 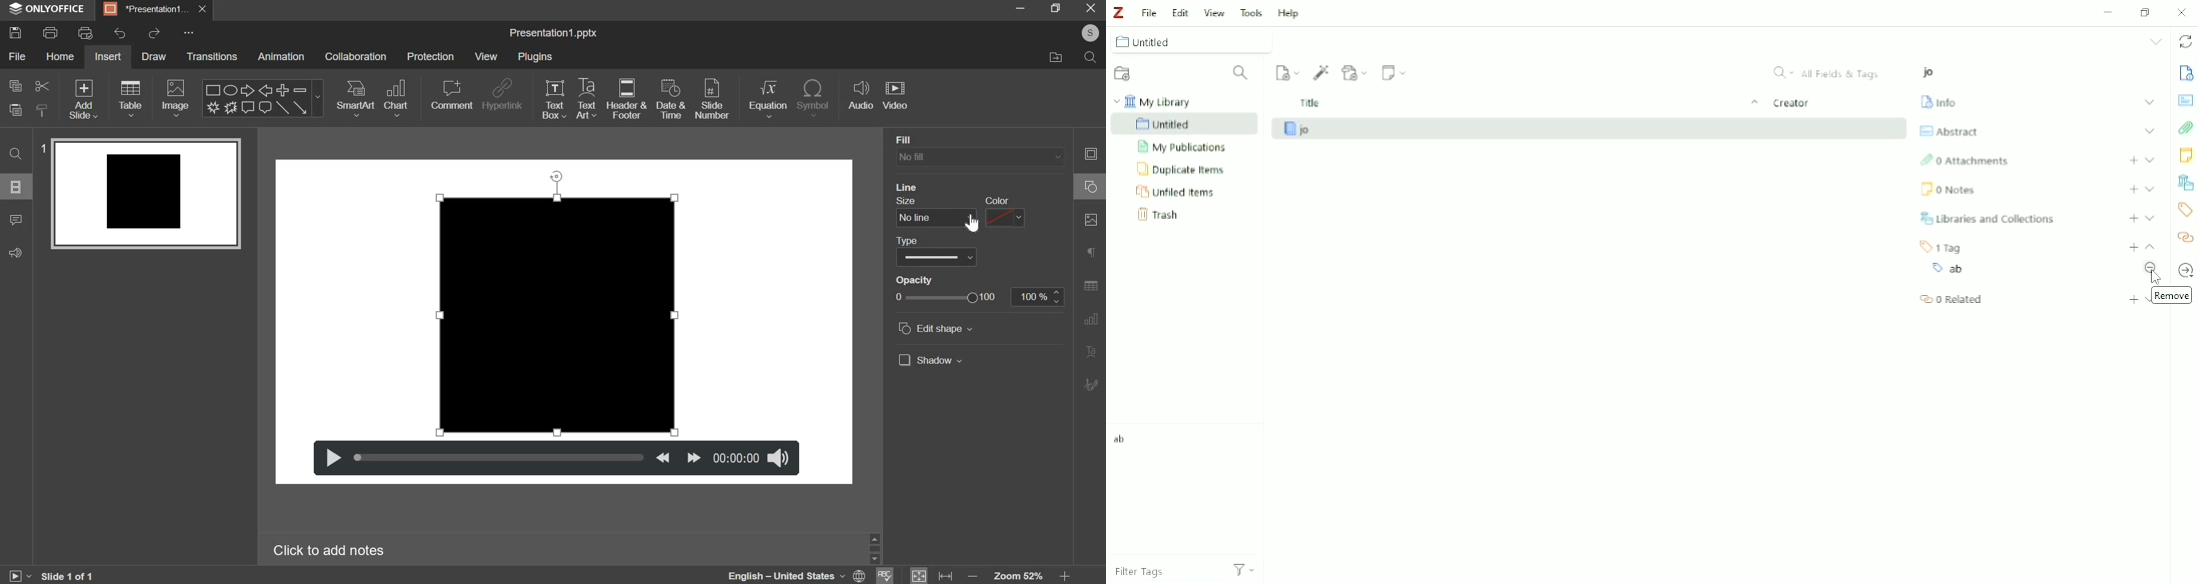 I want to click on smartart, so click(x=356, y=98).